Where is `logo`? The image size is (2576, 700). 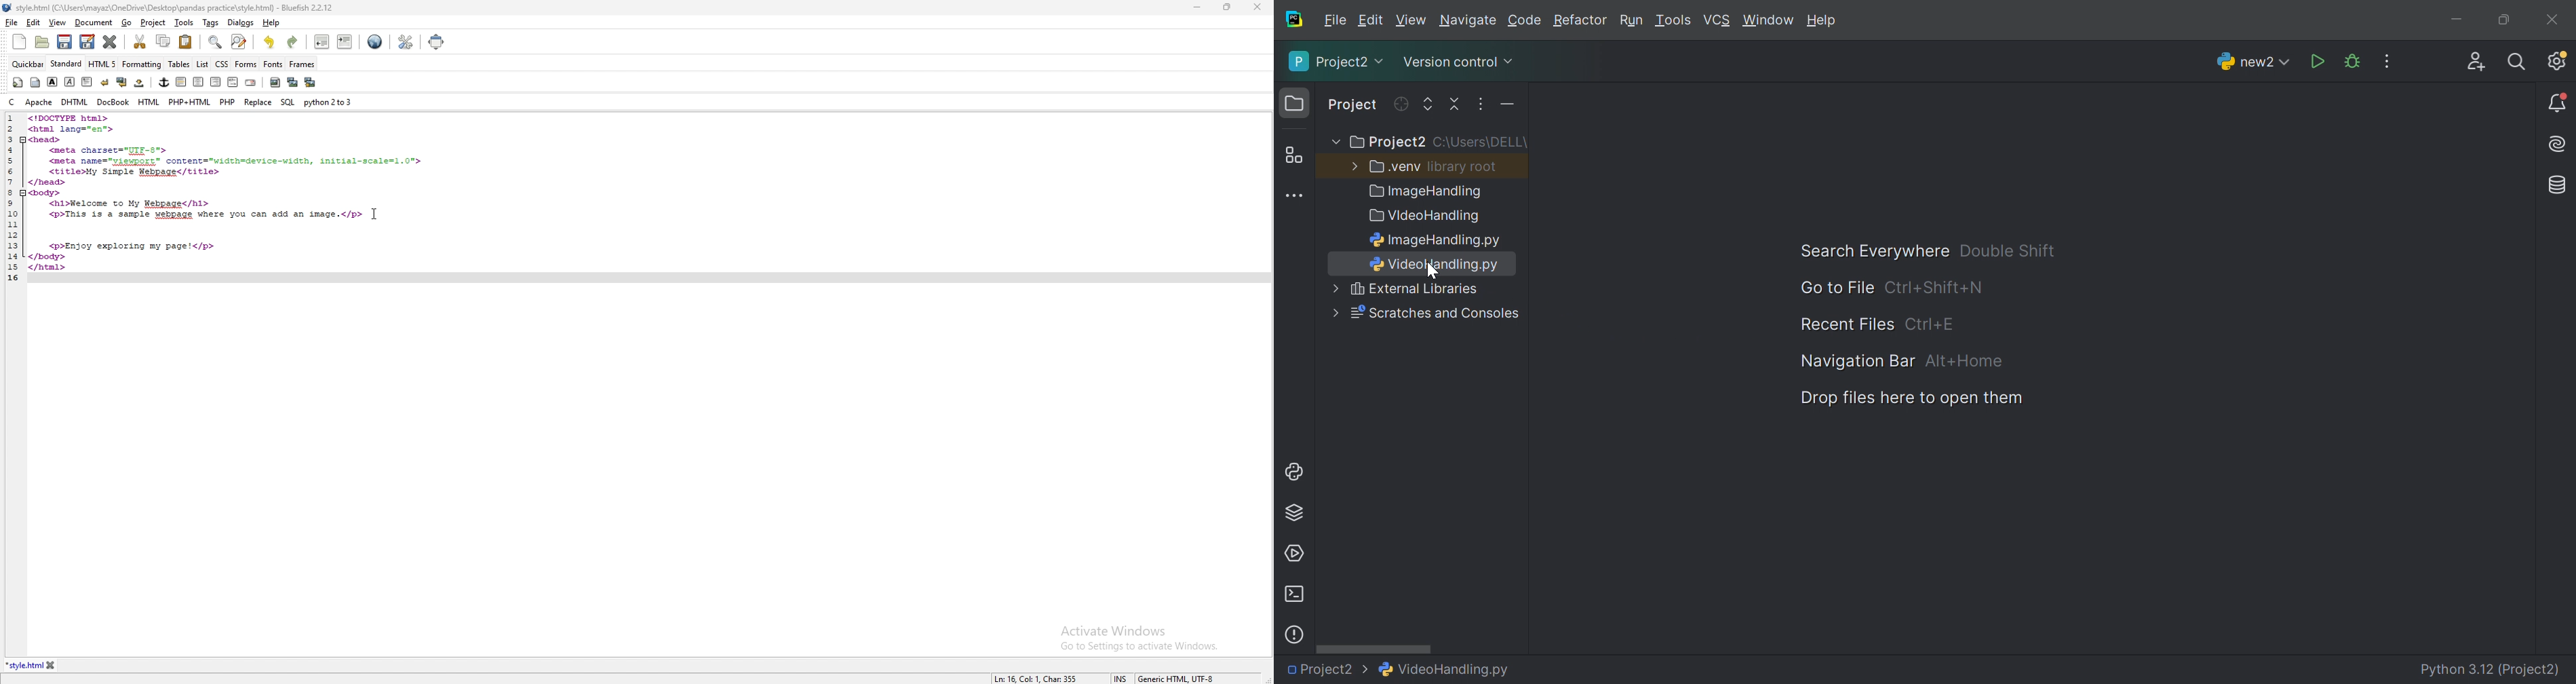
logo is located at coordinates (9, 8).